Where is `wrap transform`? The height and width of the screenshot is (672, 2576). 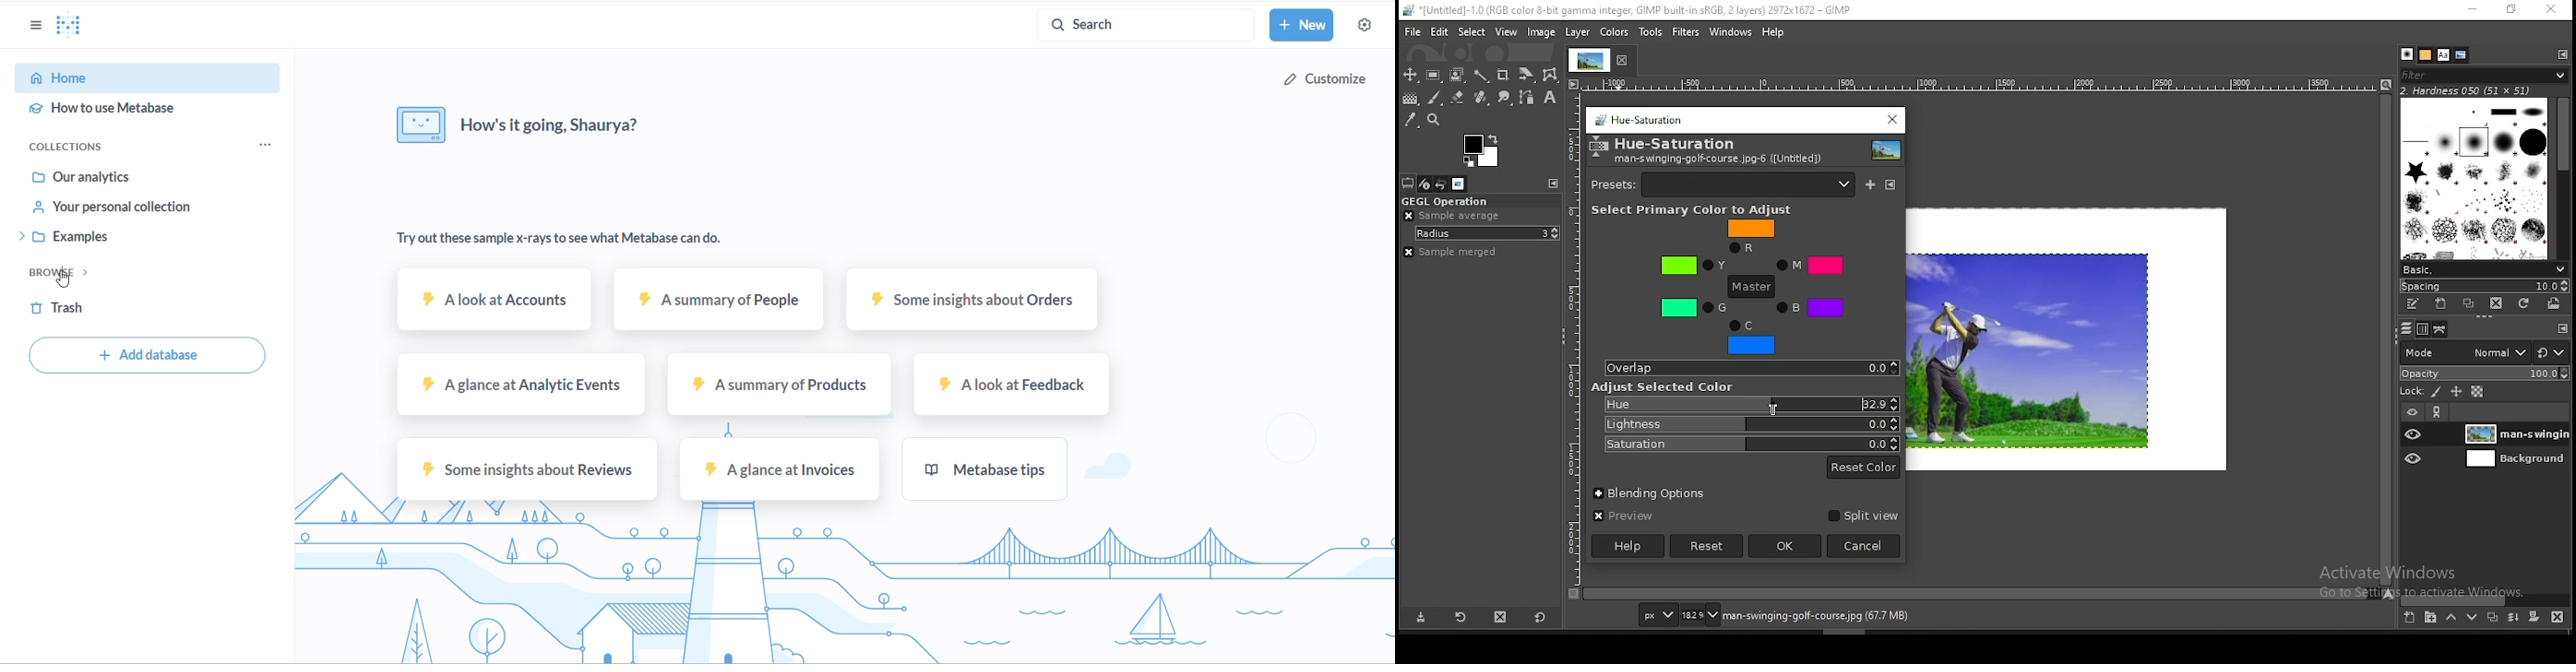
wrap transform is located at coordinates (1550, 76).